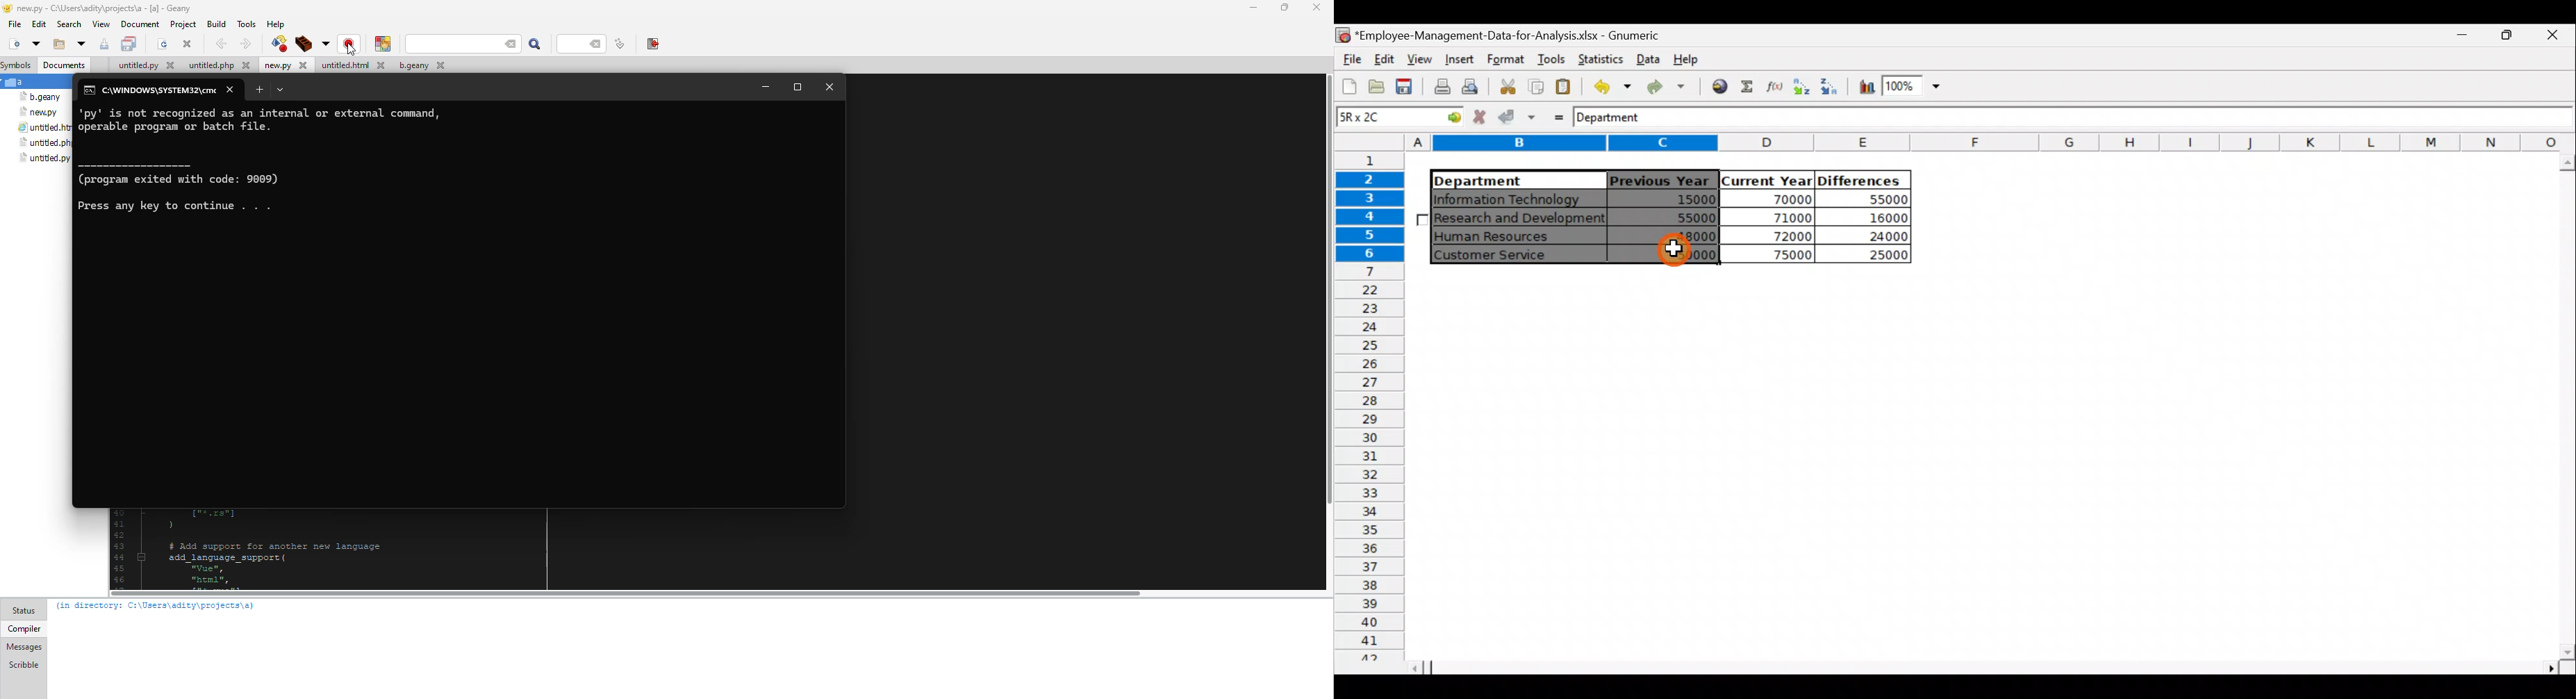 This screenshot has height=700, width=2576. What do you see at coordinates (1782, 236) in the screenshot?
I see `72000` at bounding box center [1782, 236].